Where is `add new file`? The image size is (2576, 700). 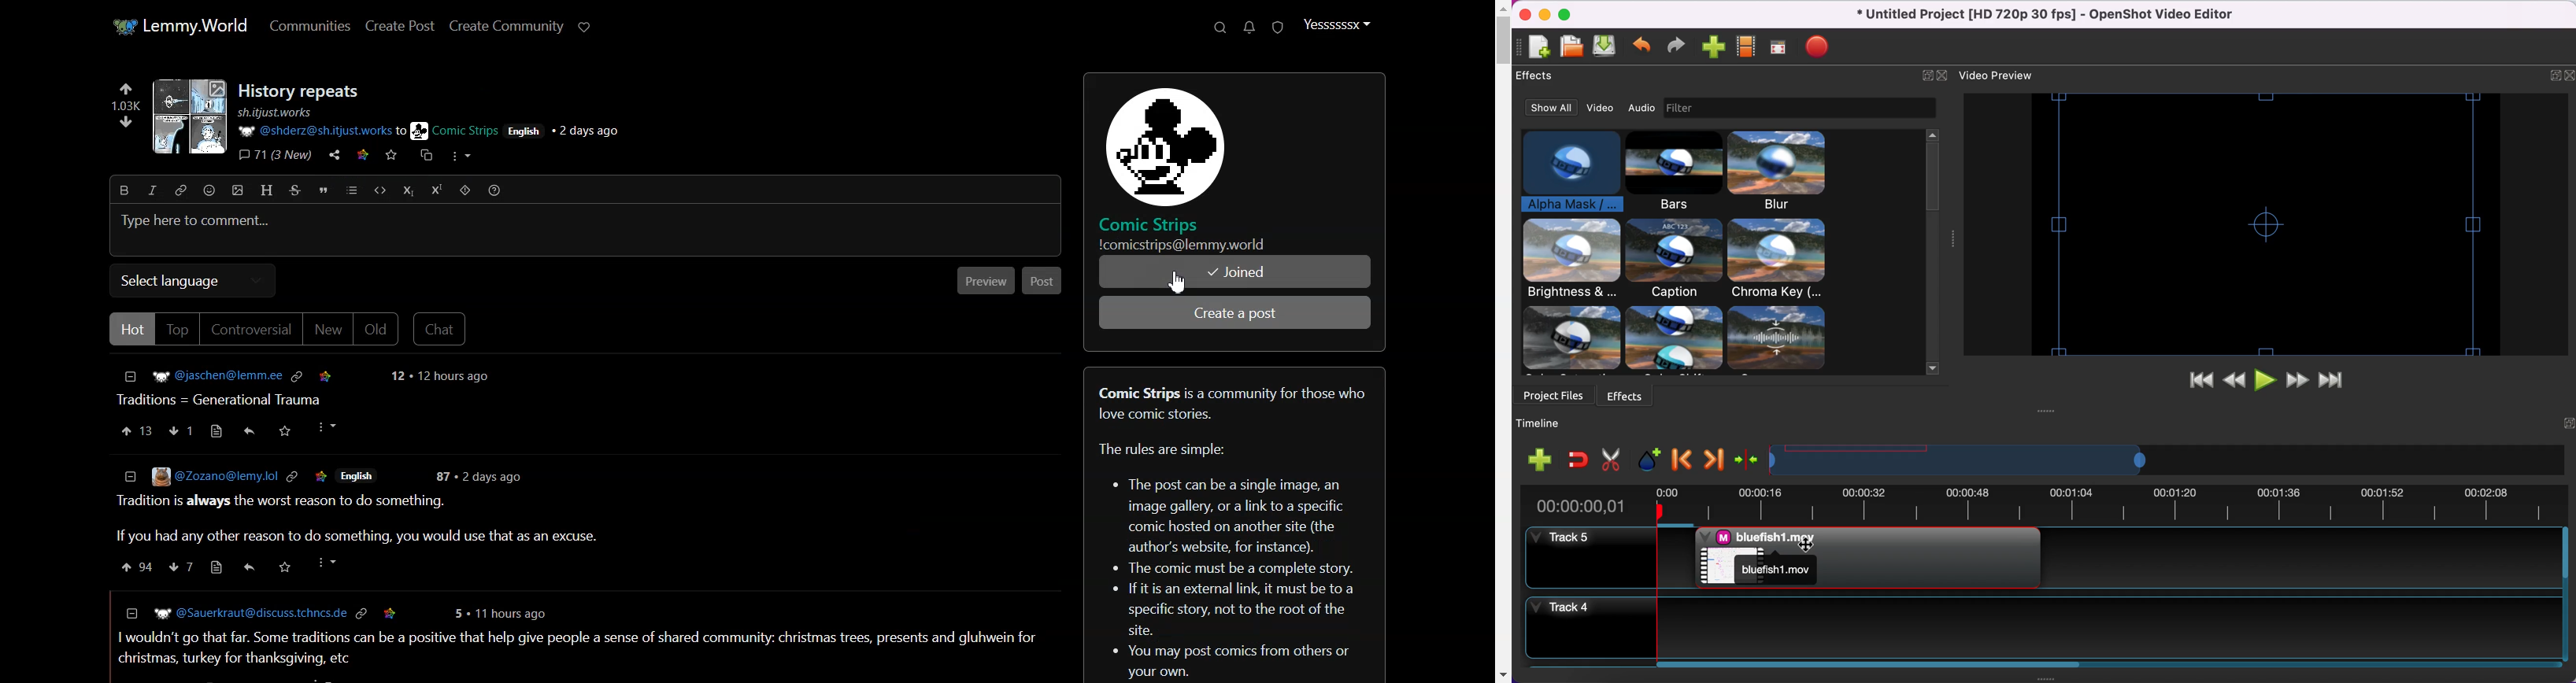 add new file is located at coordinates (1538, 49).